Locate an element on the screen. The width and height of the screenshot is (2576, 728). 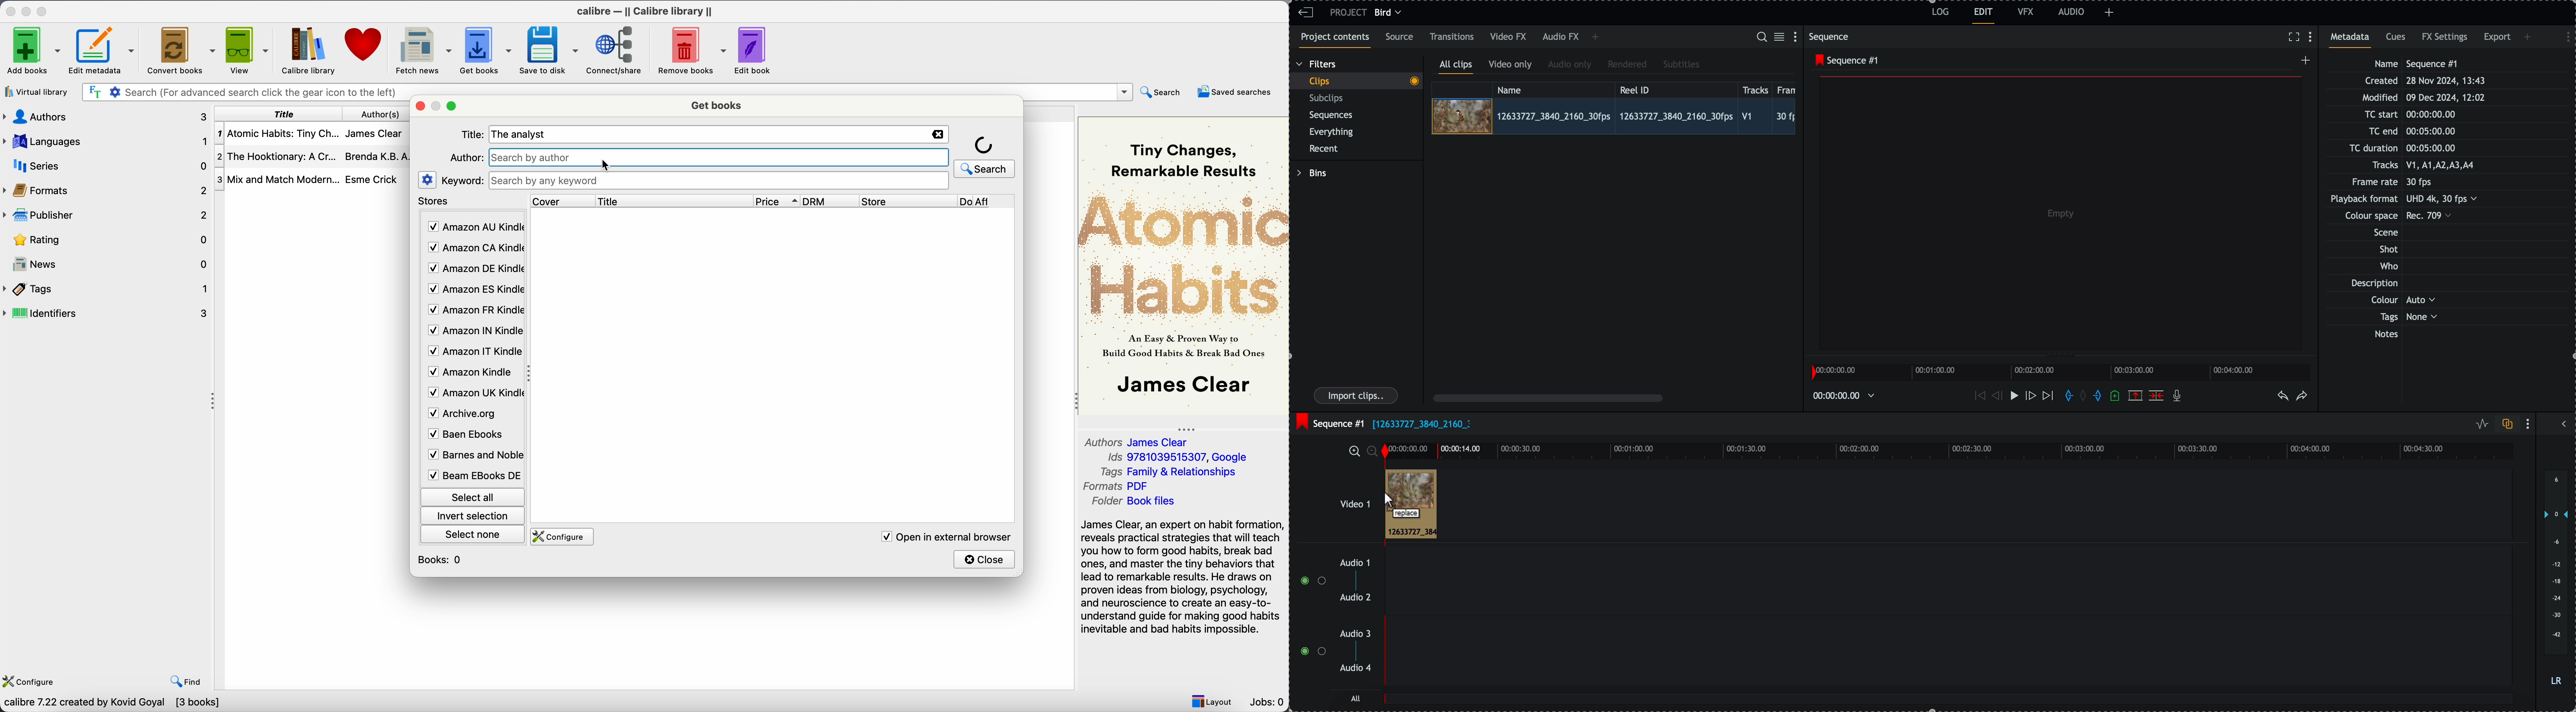
project contents is located at coordinates (1333, 40).